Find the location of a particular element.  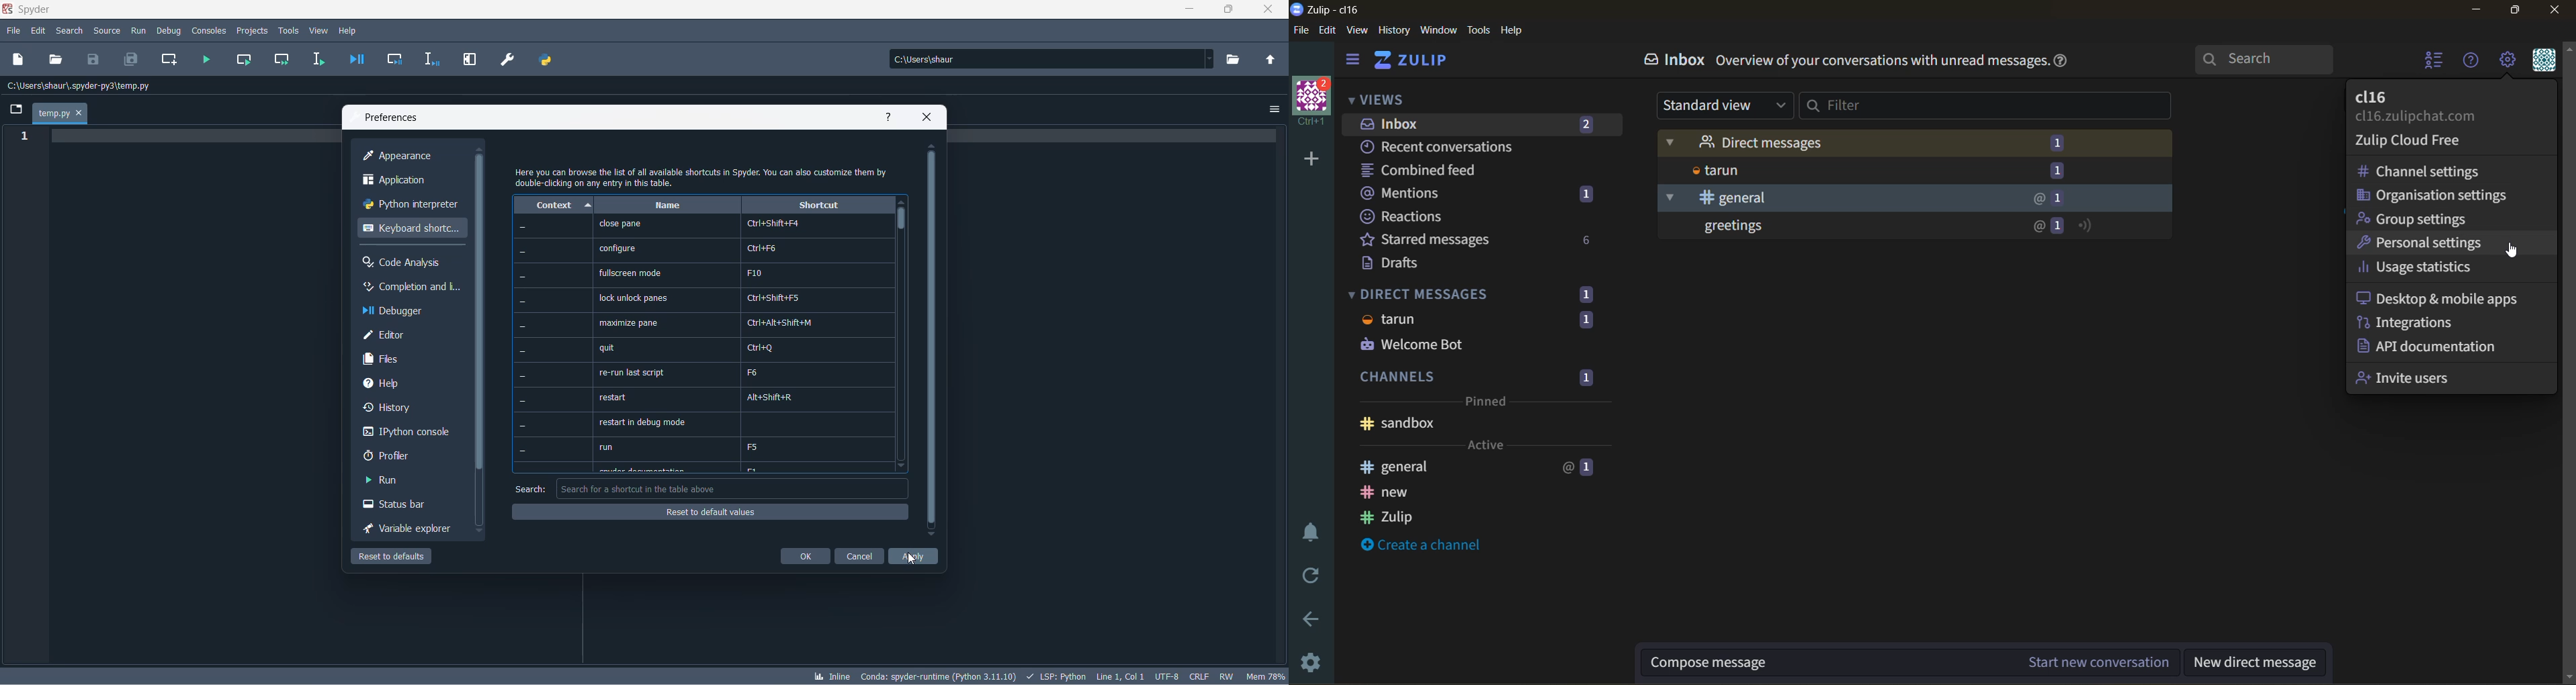

direct messages is located at coordinates (1472, 295).